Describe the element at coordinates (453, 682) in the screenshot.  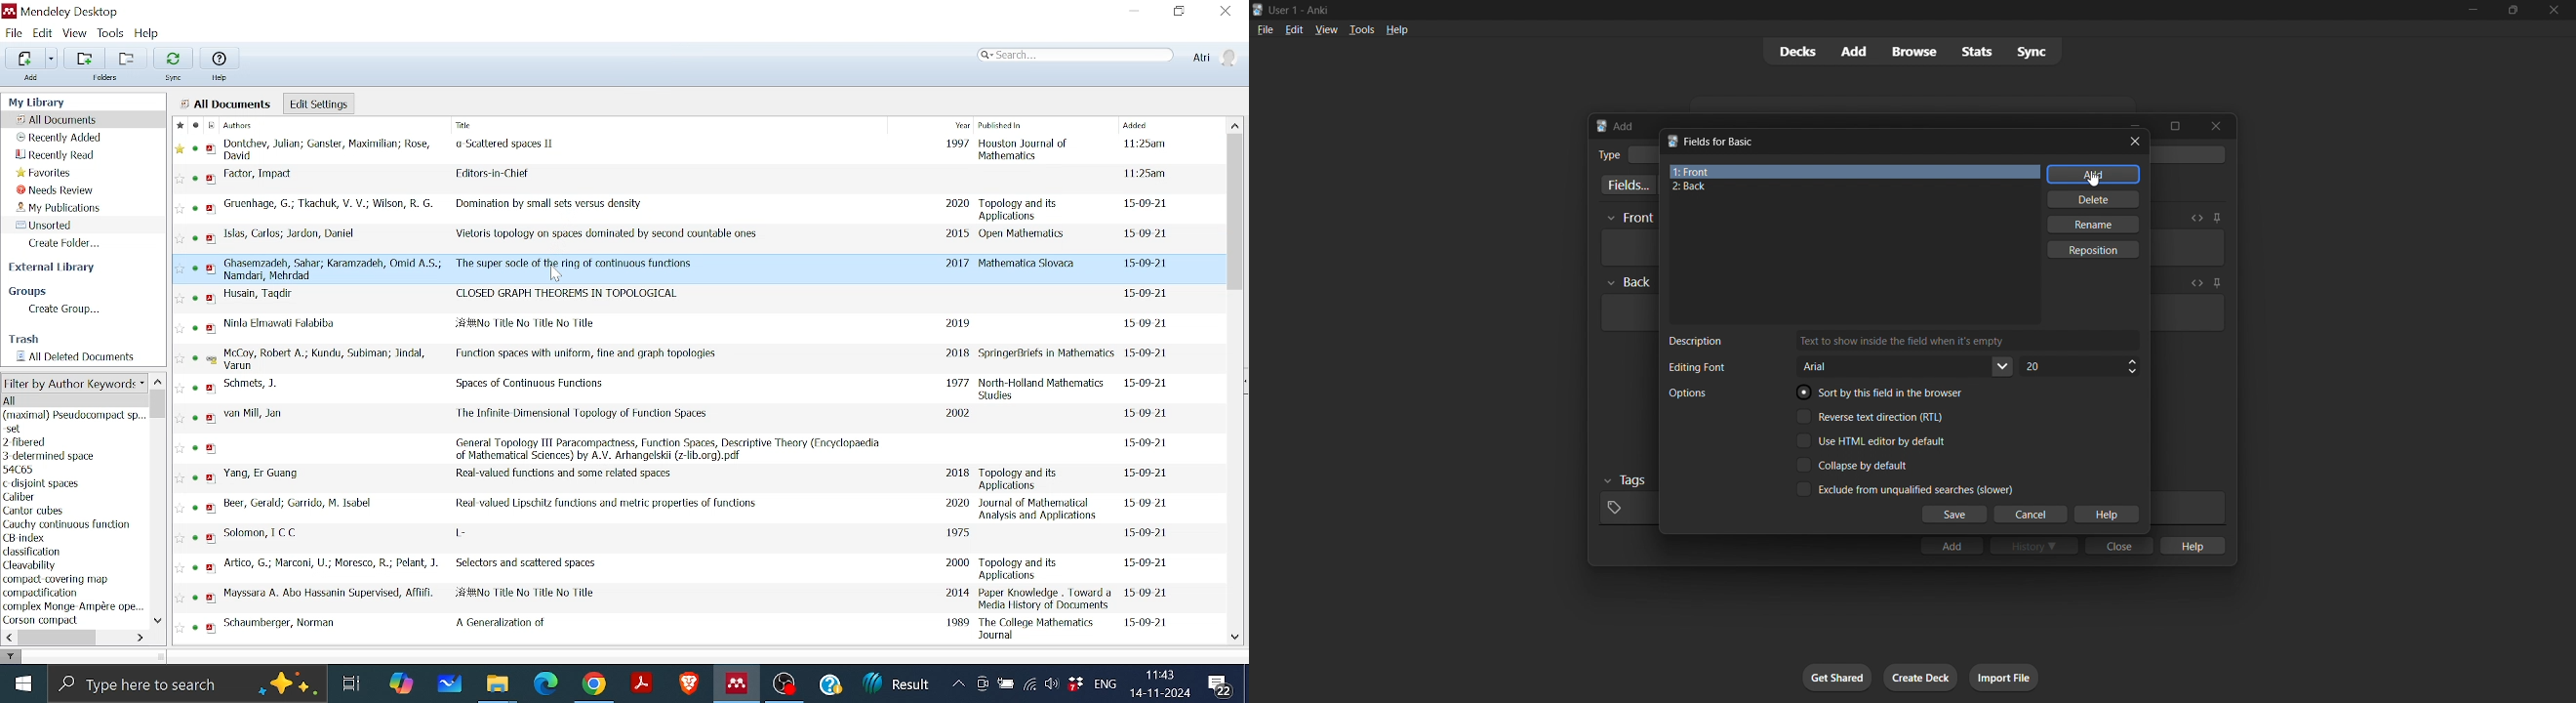
I see `Whiteboard` at that location.